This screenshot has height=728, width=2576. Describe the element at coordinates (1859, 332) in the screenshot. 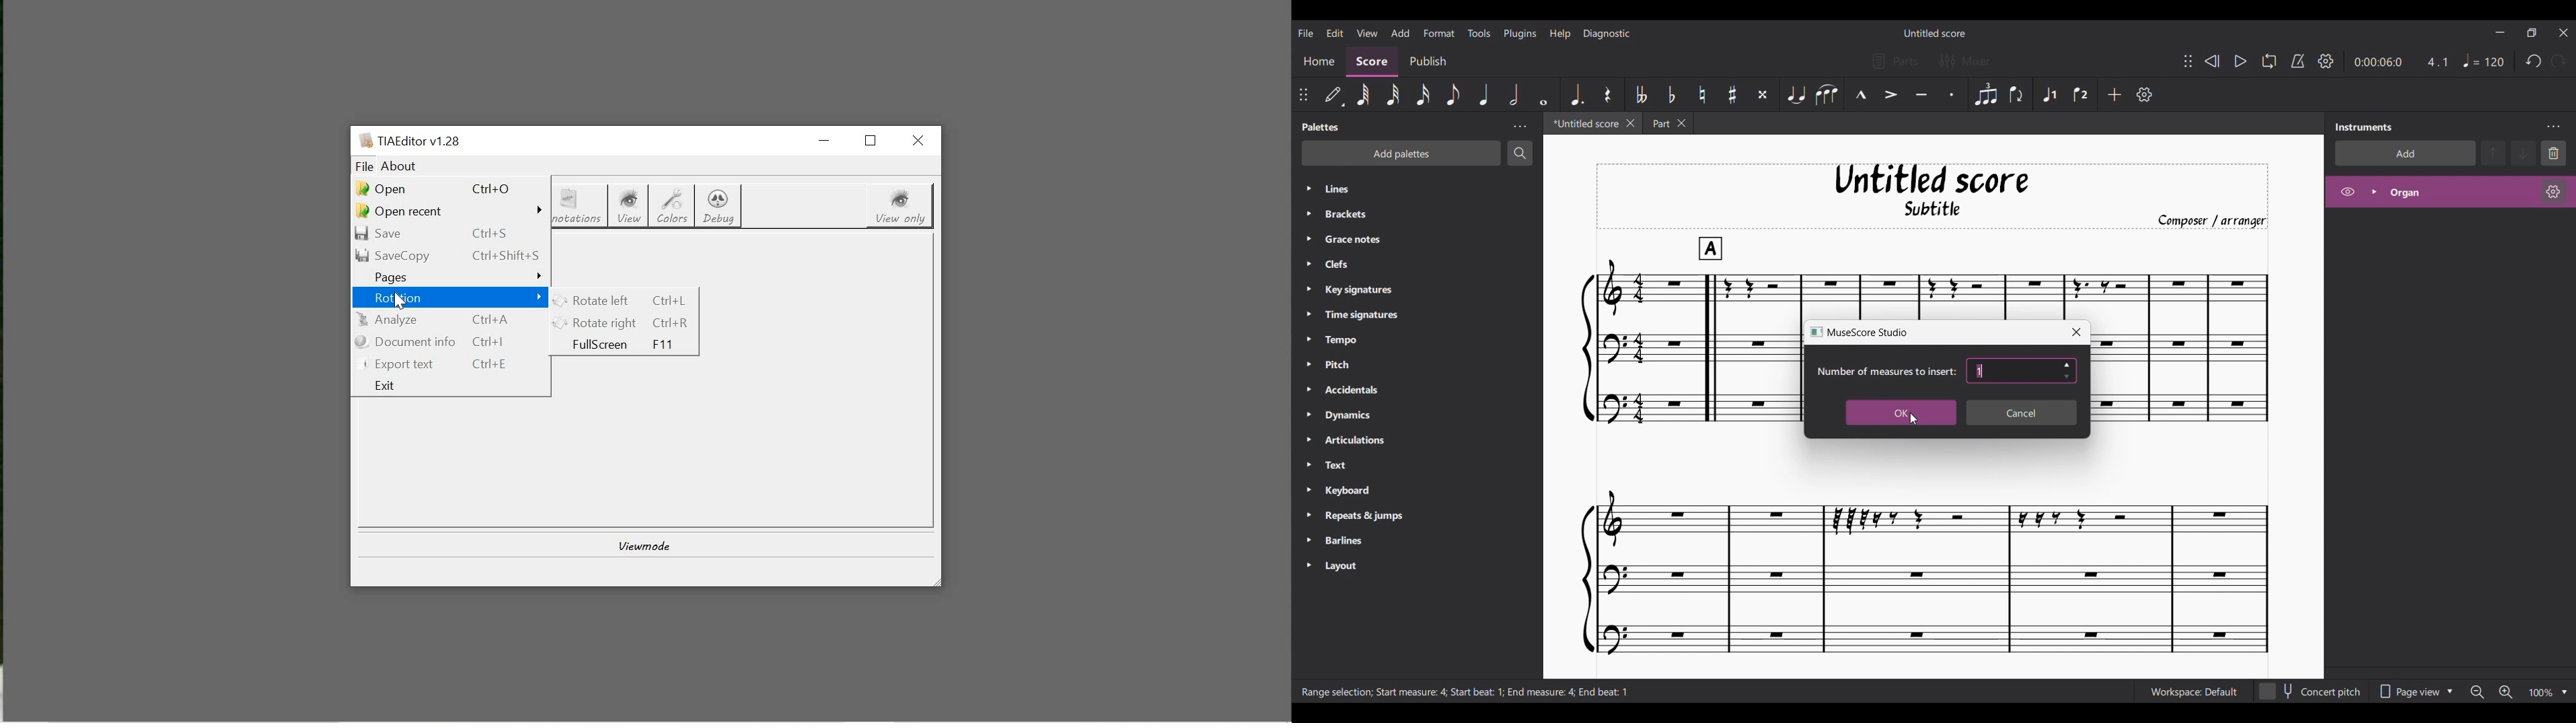

I see `Window title and logo` at that location.